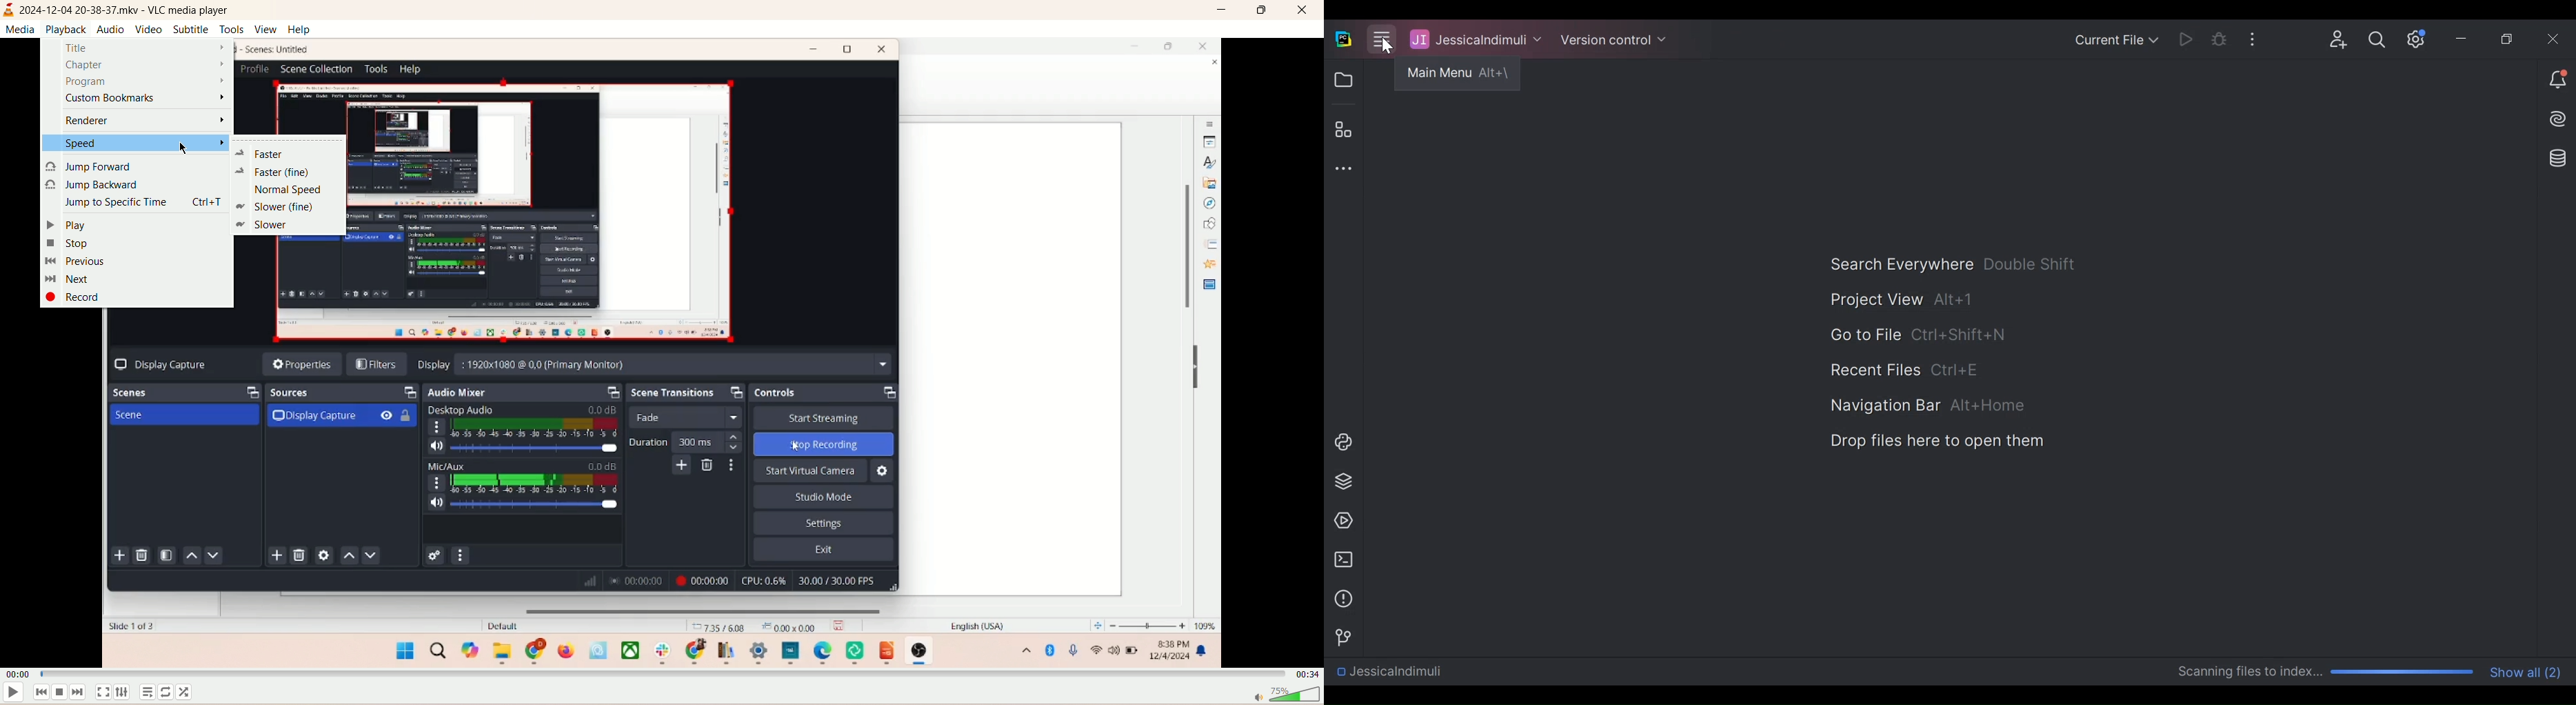 This screenshot has height=728, width=2576. What do you see at coordinates (104, 692) in the screenshot?
I see `fullscreen` at bounding box center [104, 692].